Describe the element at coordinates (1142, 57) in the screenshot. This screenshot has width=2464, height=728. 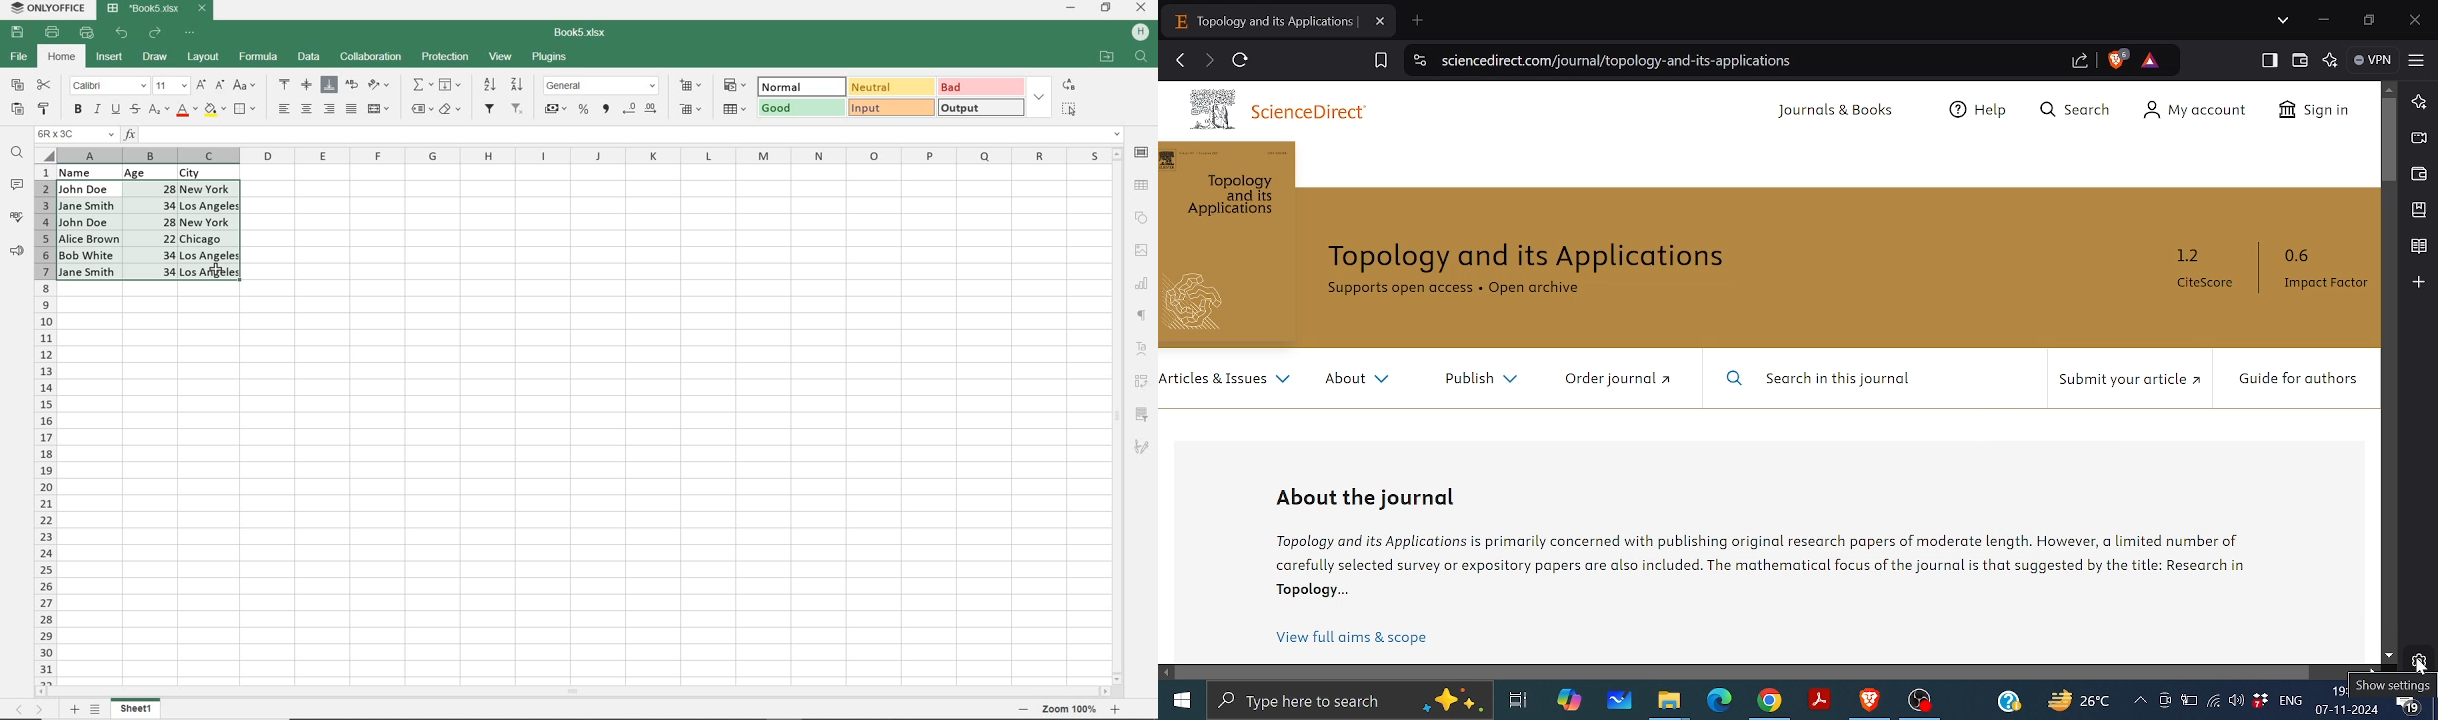
I see `Search` at that location.